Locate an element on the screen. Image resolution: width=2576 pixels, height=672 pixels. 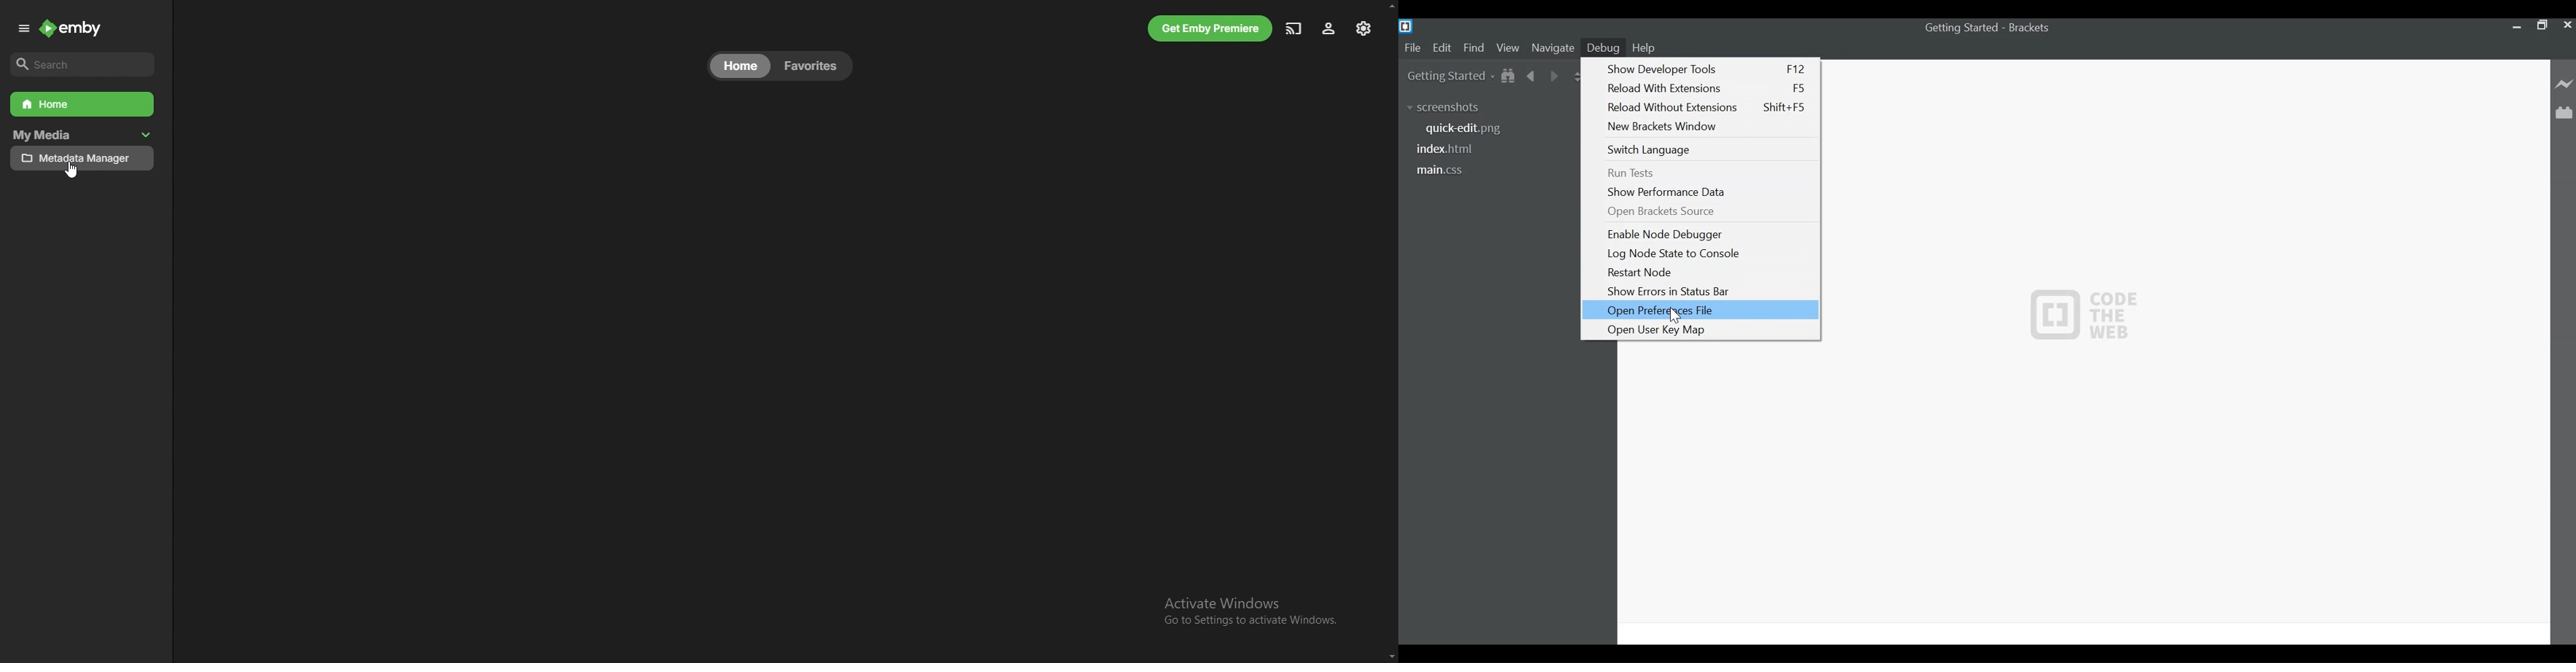
Open User Key Map is located at coordinates (1705, 330).